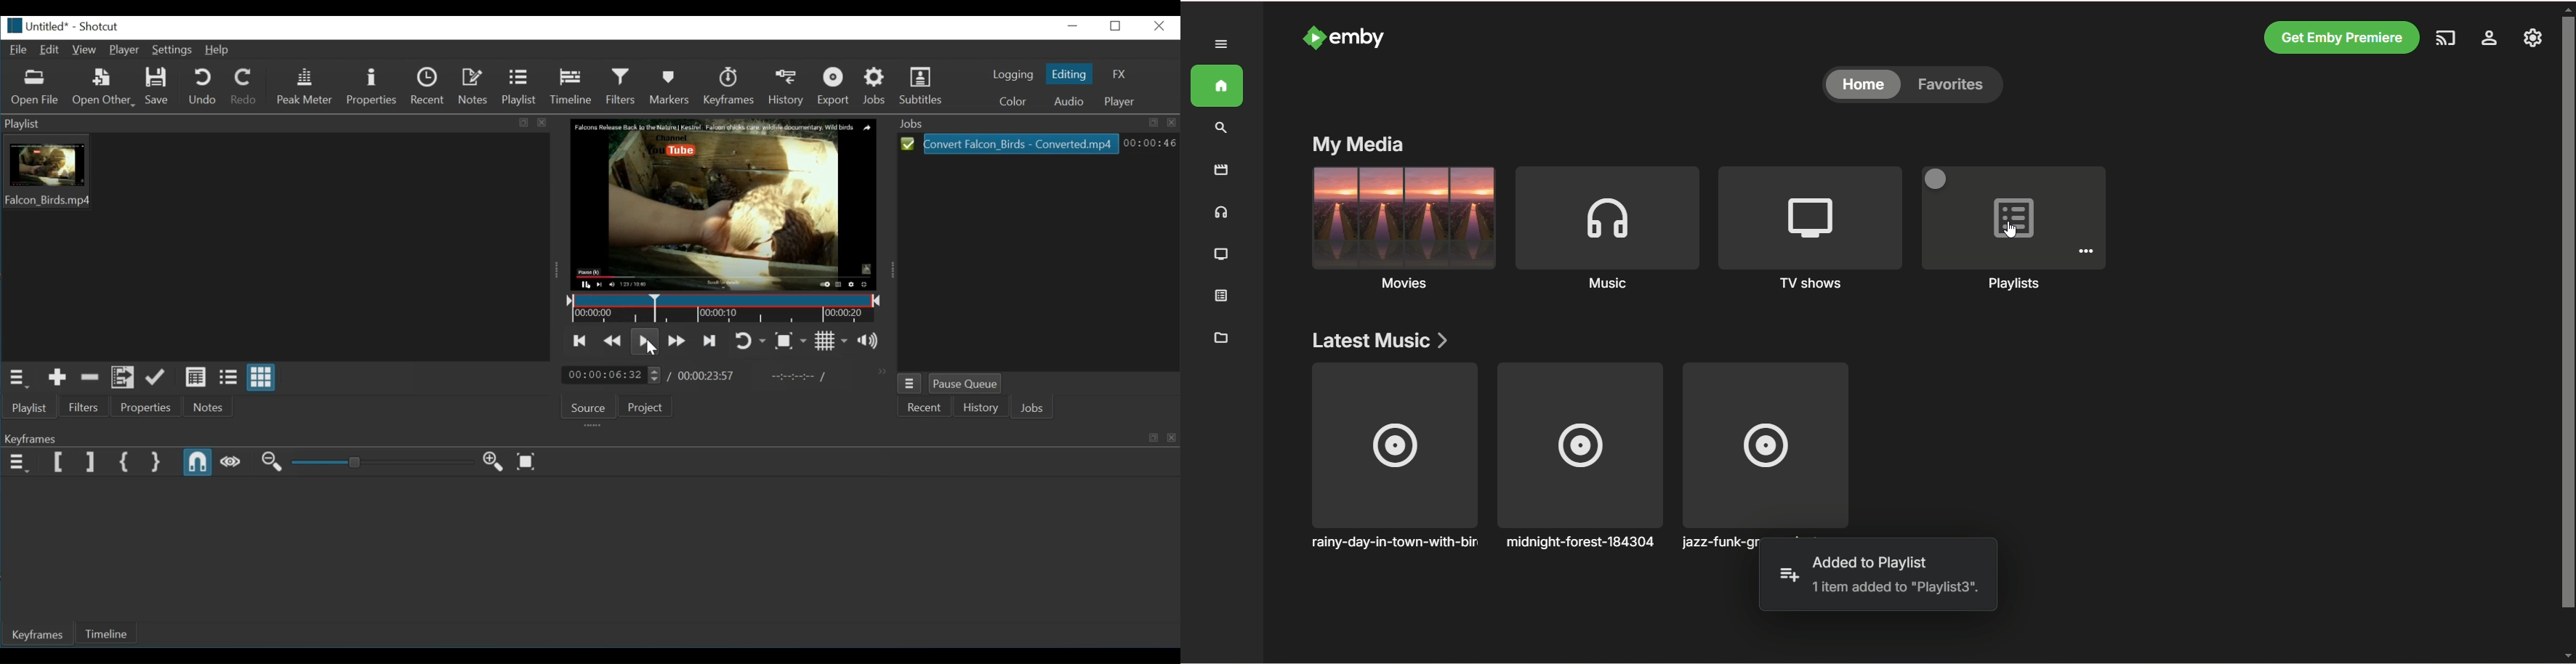 This screenshot has width=2576, height=672. I want to click on Zoom keyframe in, so click(492, 461).